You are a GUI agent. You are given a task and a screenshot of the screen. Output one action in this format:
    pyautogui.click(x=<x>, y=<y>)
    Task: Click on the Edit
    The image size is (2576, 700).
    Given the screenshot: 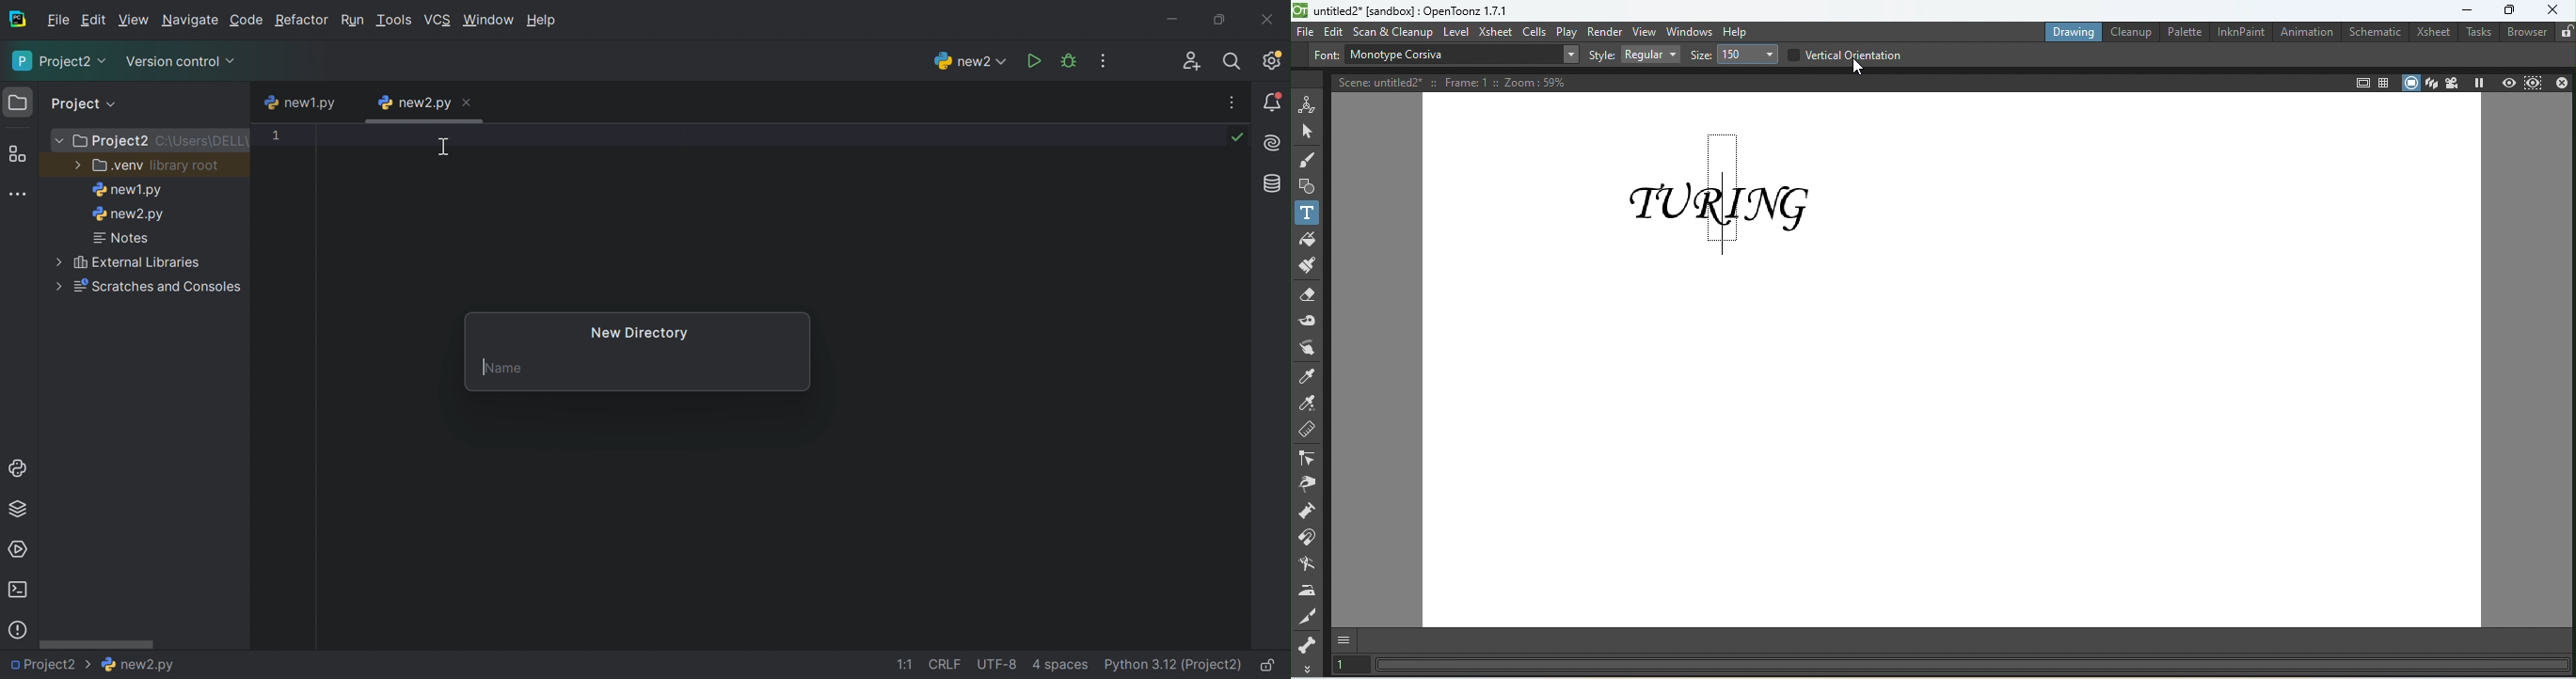 What is the action you would take?
    pyautogui.click(x=94, y=20)
    